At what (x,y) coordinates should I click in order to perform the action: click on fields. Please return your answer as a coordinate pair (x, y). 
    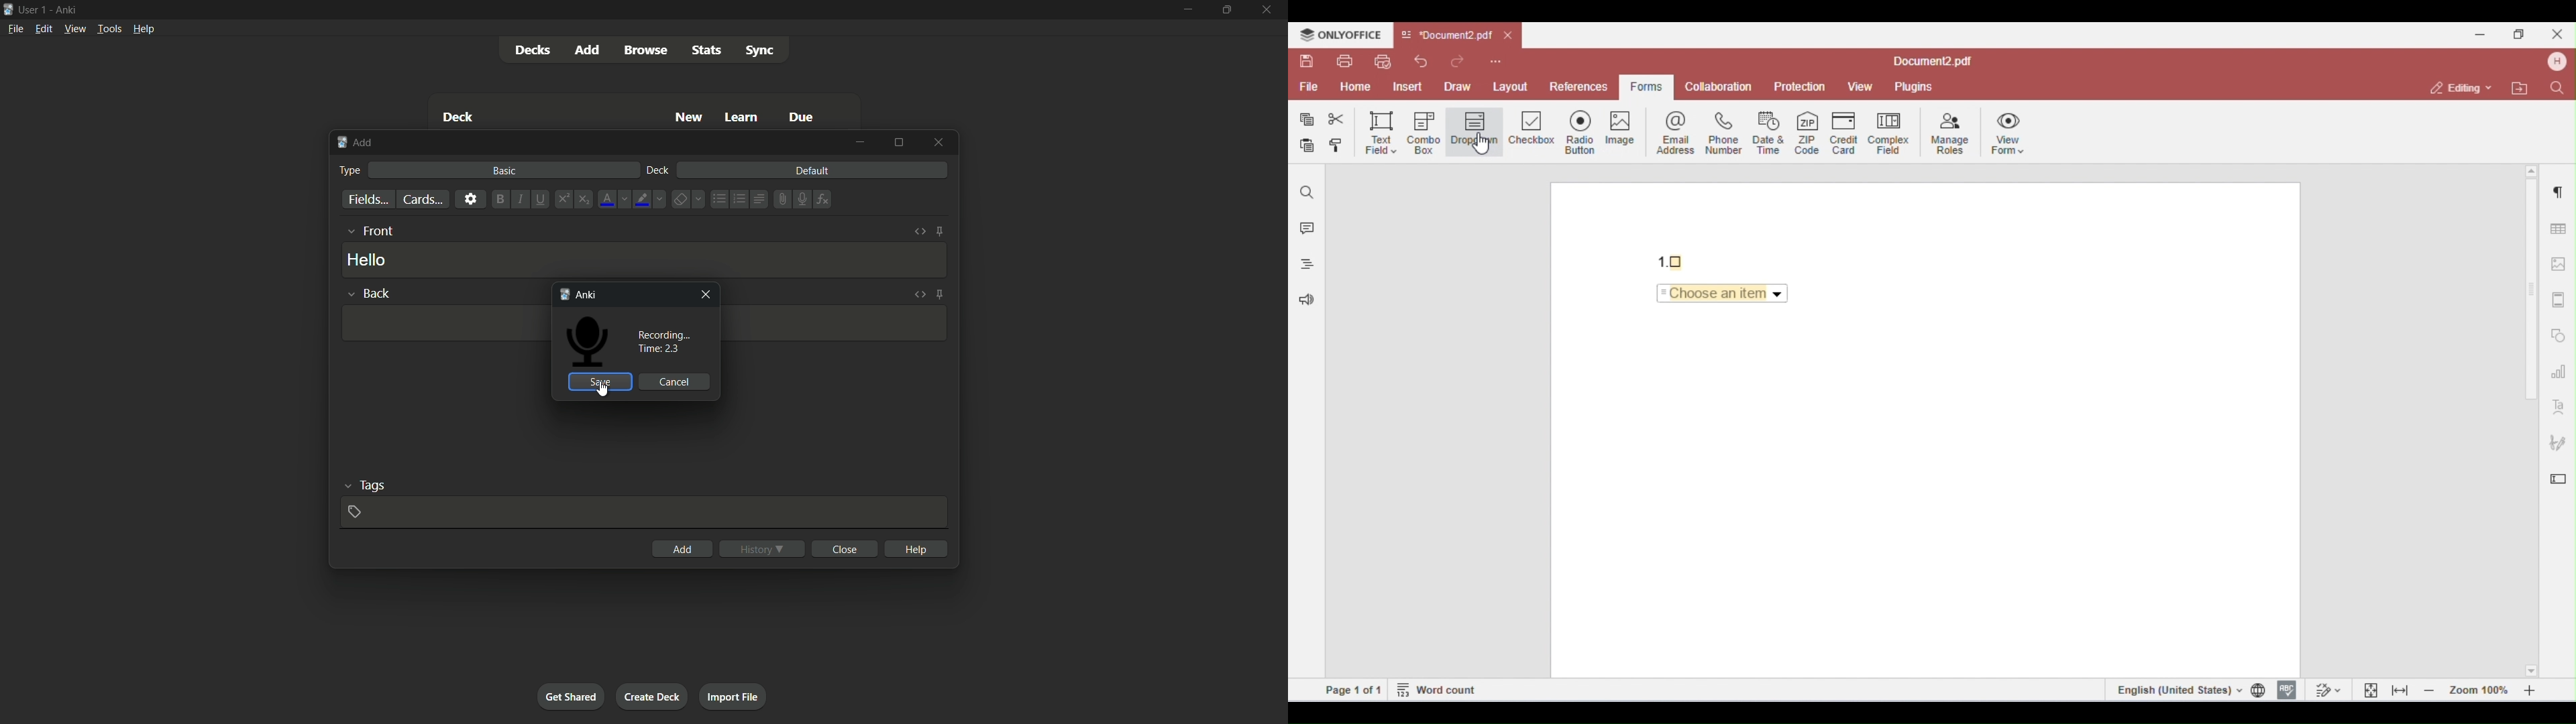
    Looking at the image, I should click on (368, 198).